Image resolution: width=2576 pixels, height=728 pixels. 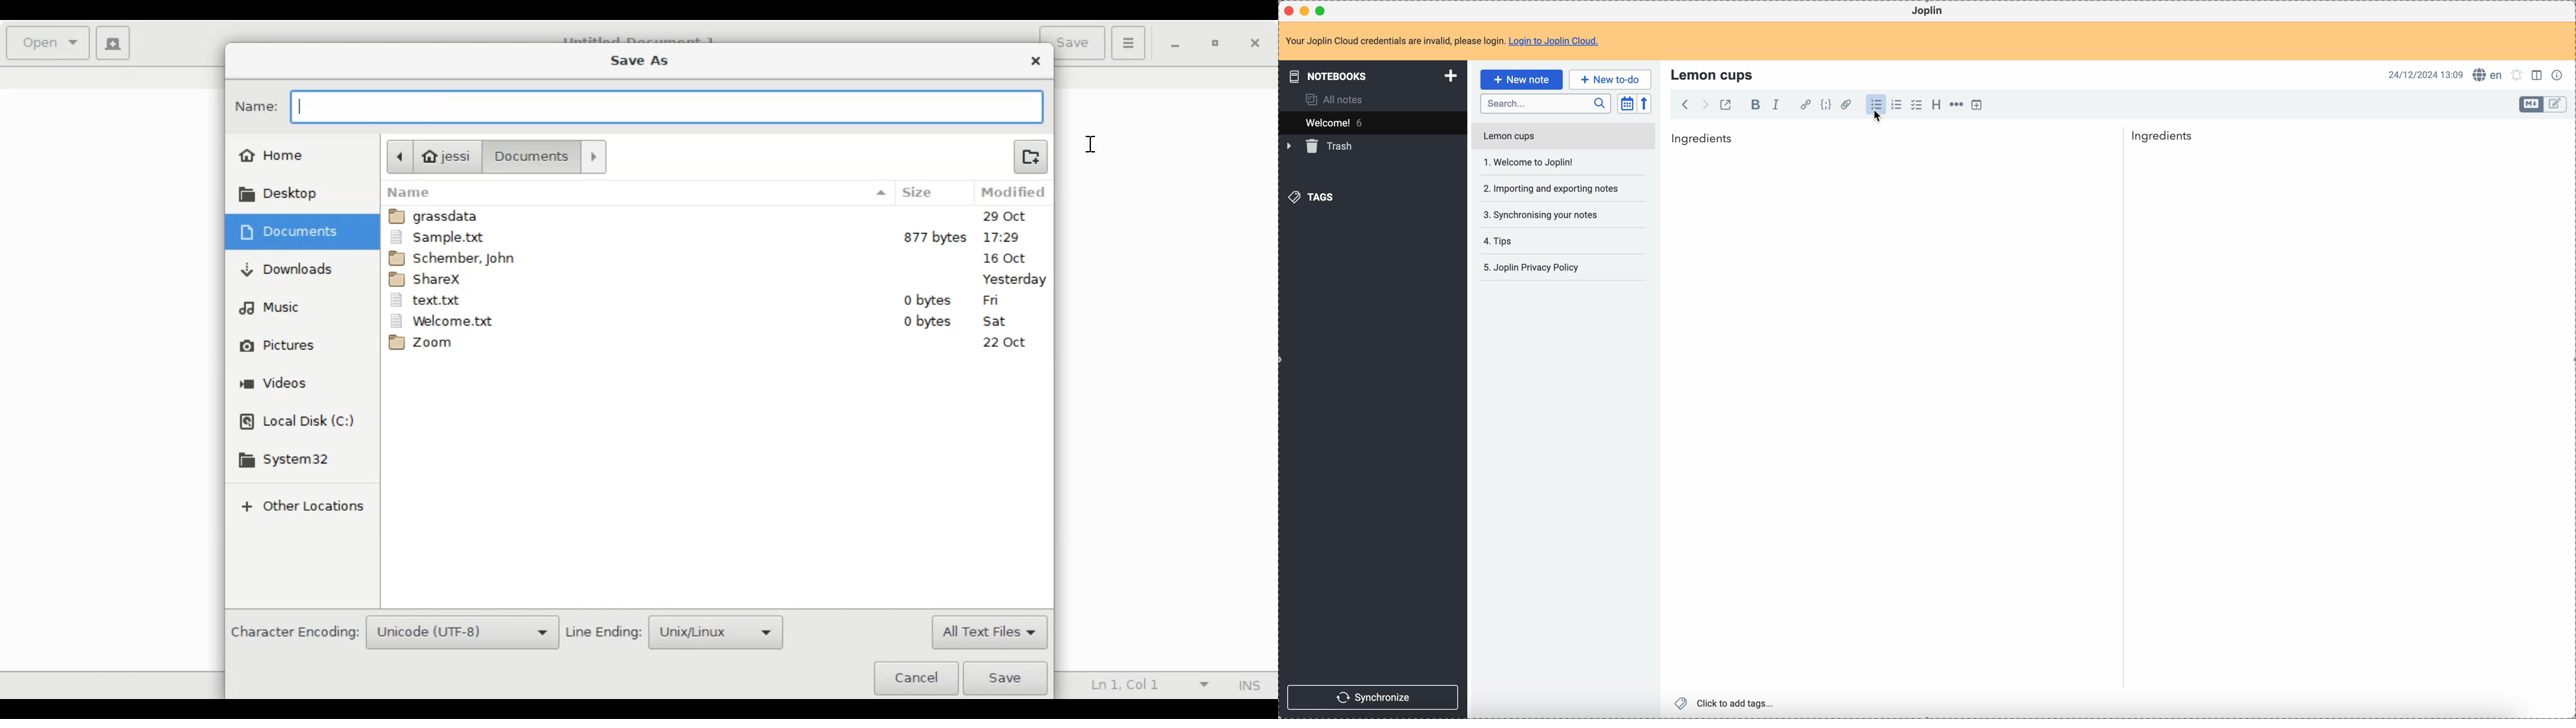 What do you see at coordinates (1646, 104) in the screenshot?
I see `reverse sort order` at bounding box center [1646, 104].